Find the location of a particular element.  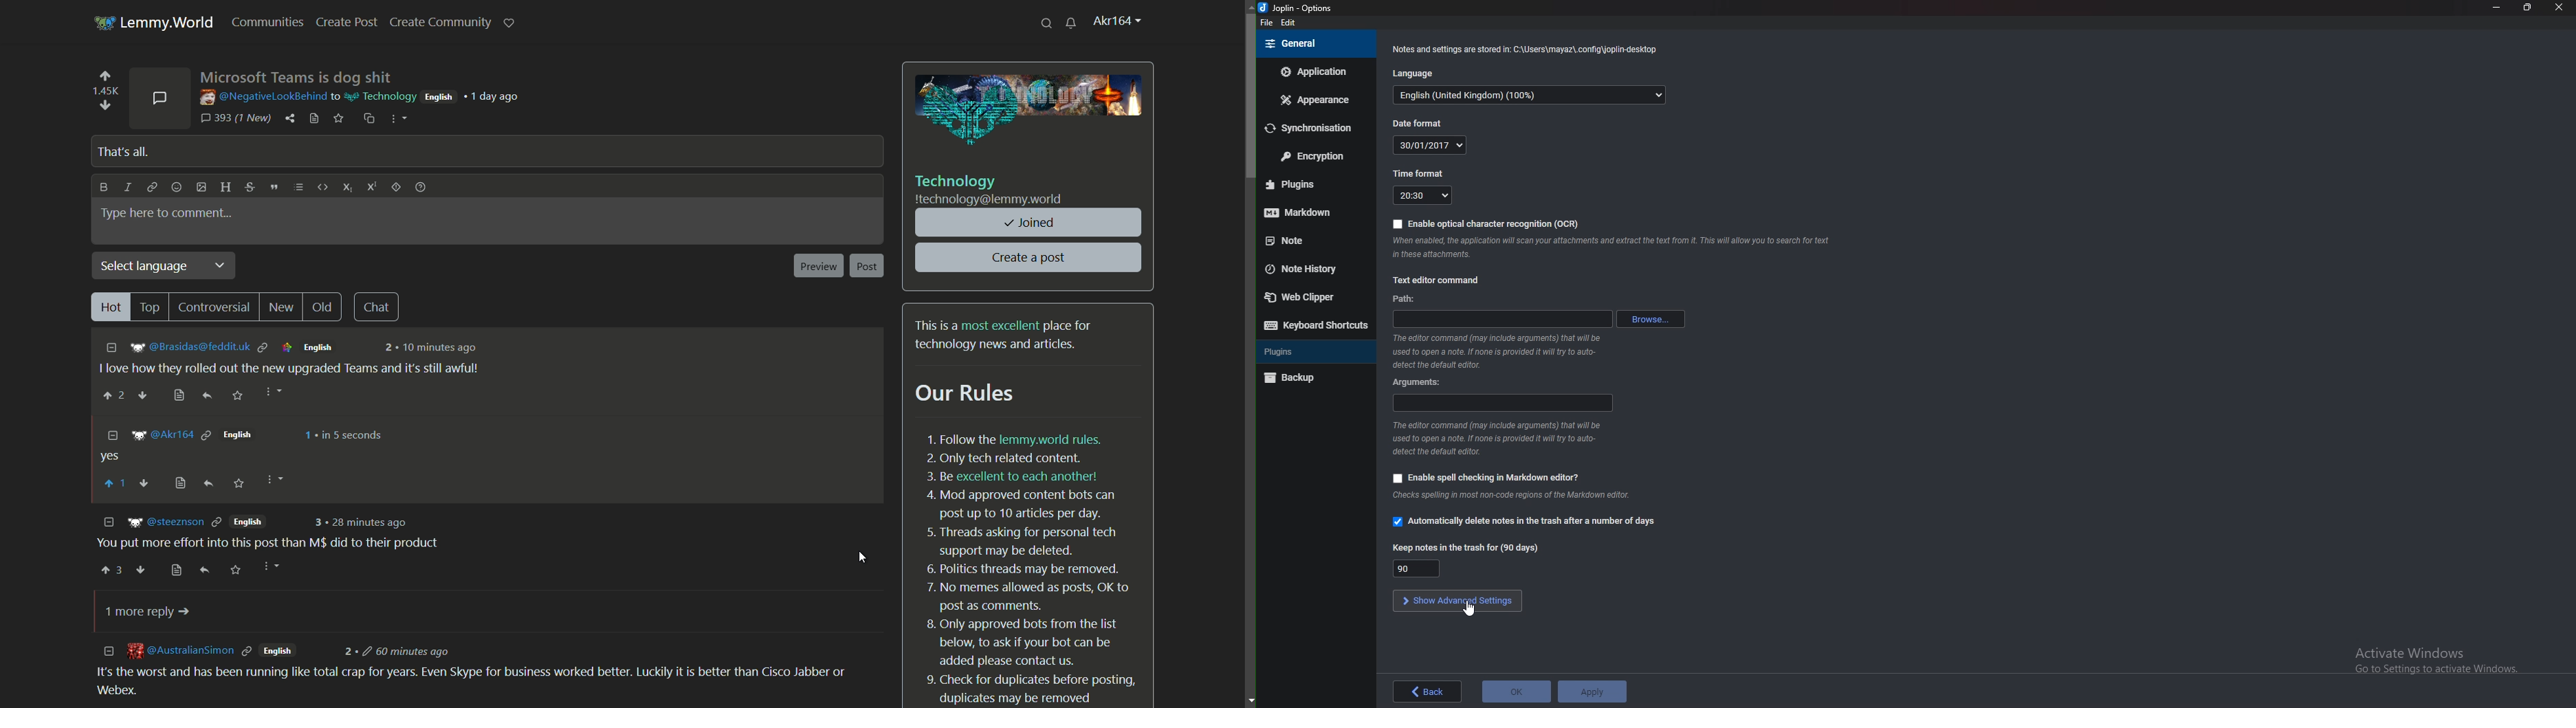

more options is located at coordinates (272, 483).